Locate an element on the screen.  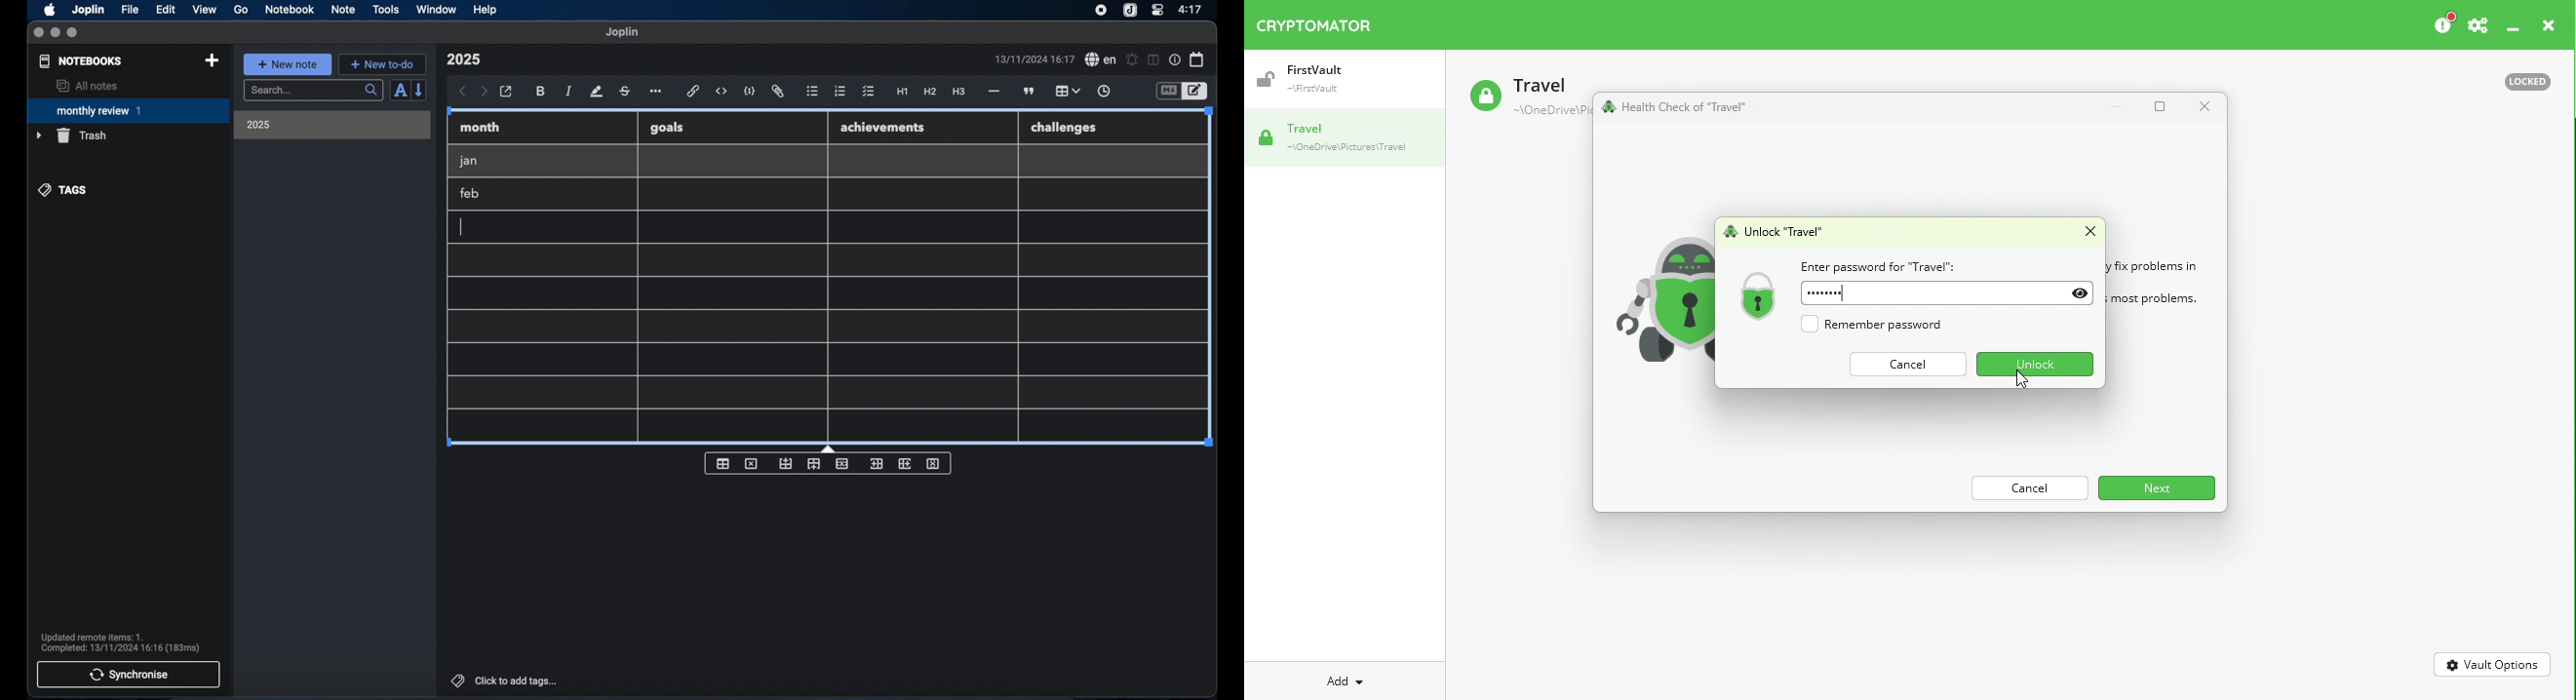
inline code is located at coordinates (721, 91).